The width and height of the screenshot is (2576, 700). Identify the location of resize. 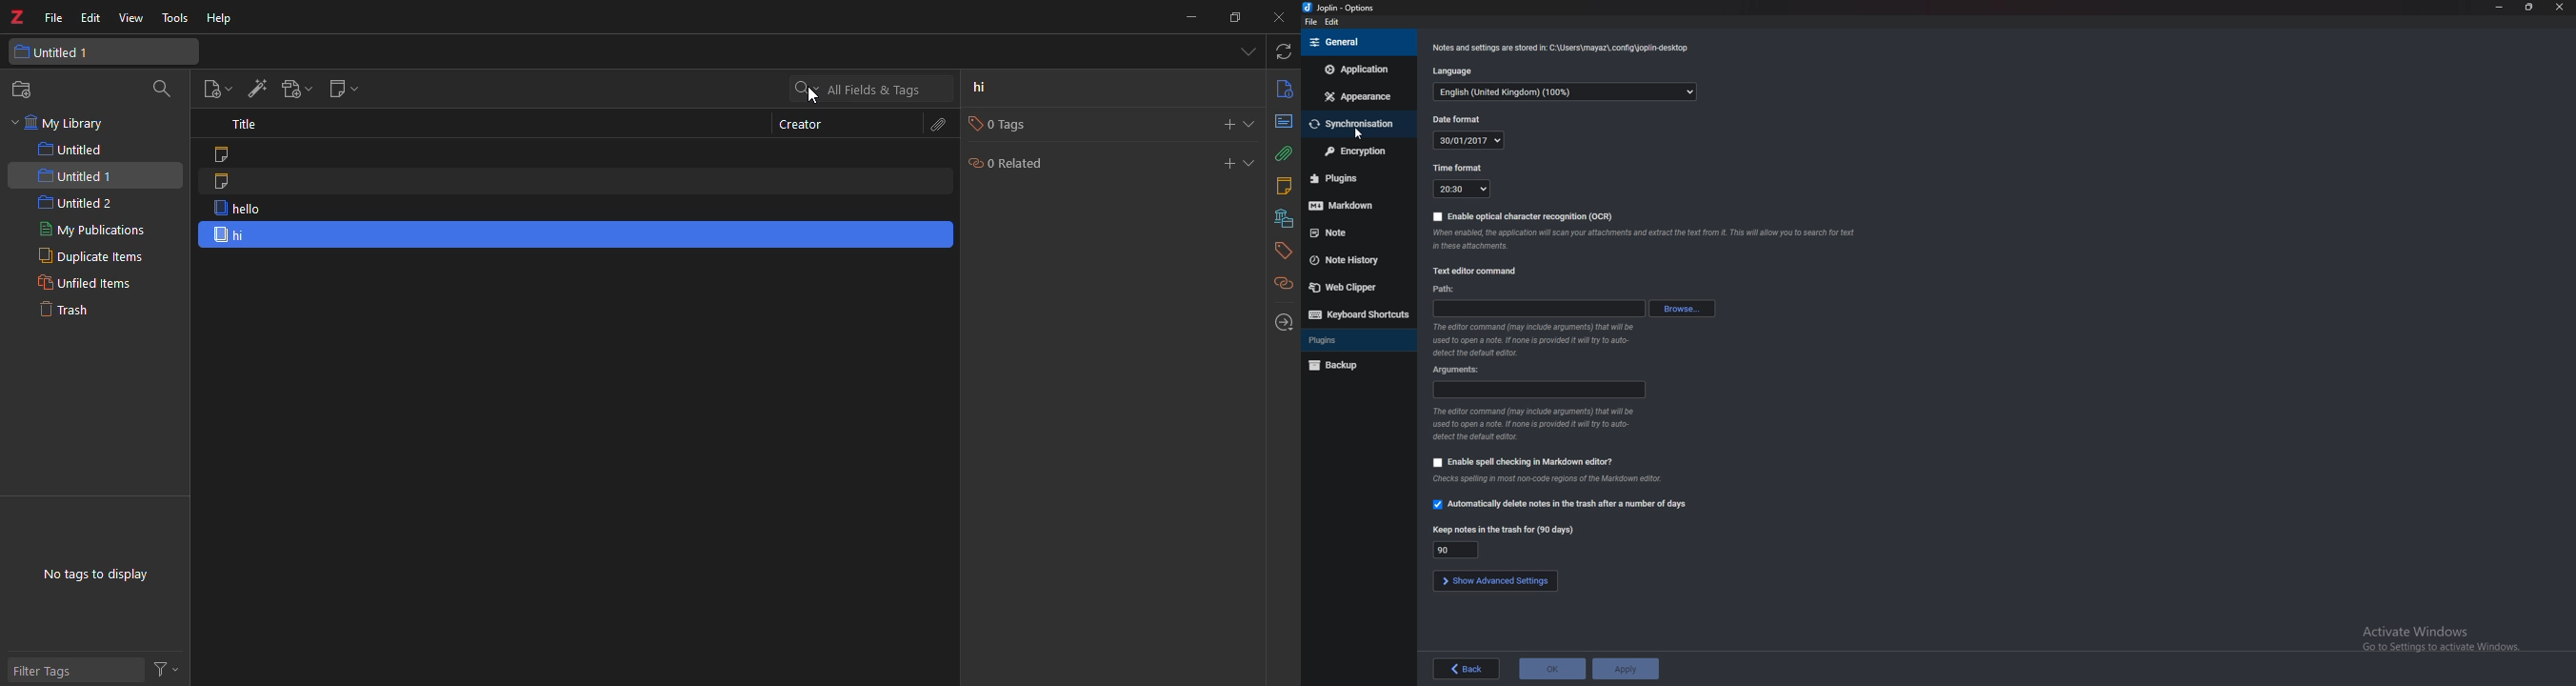
(2527, 7).